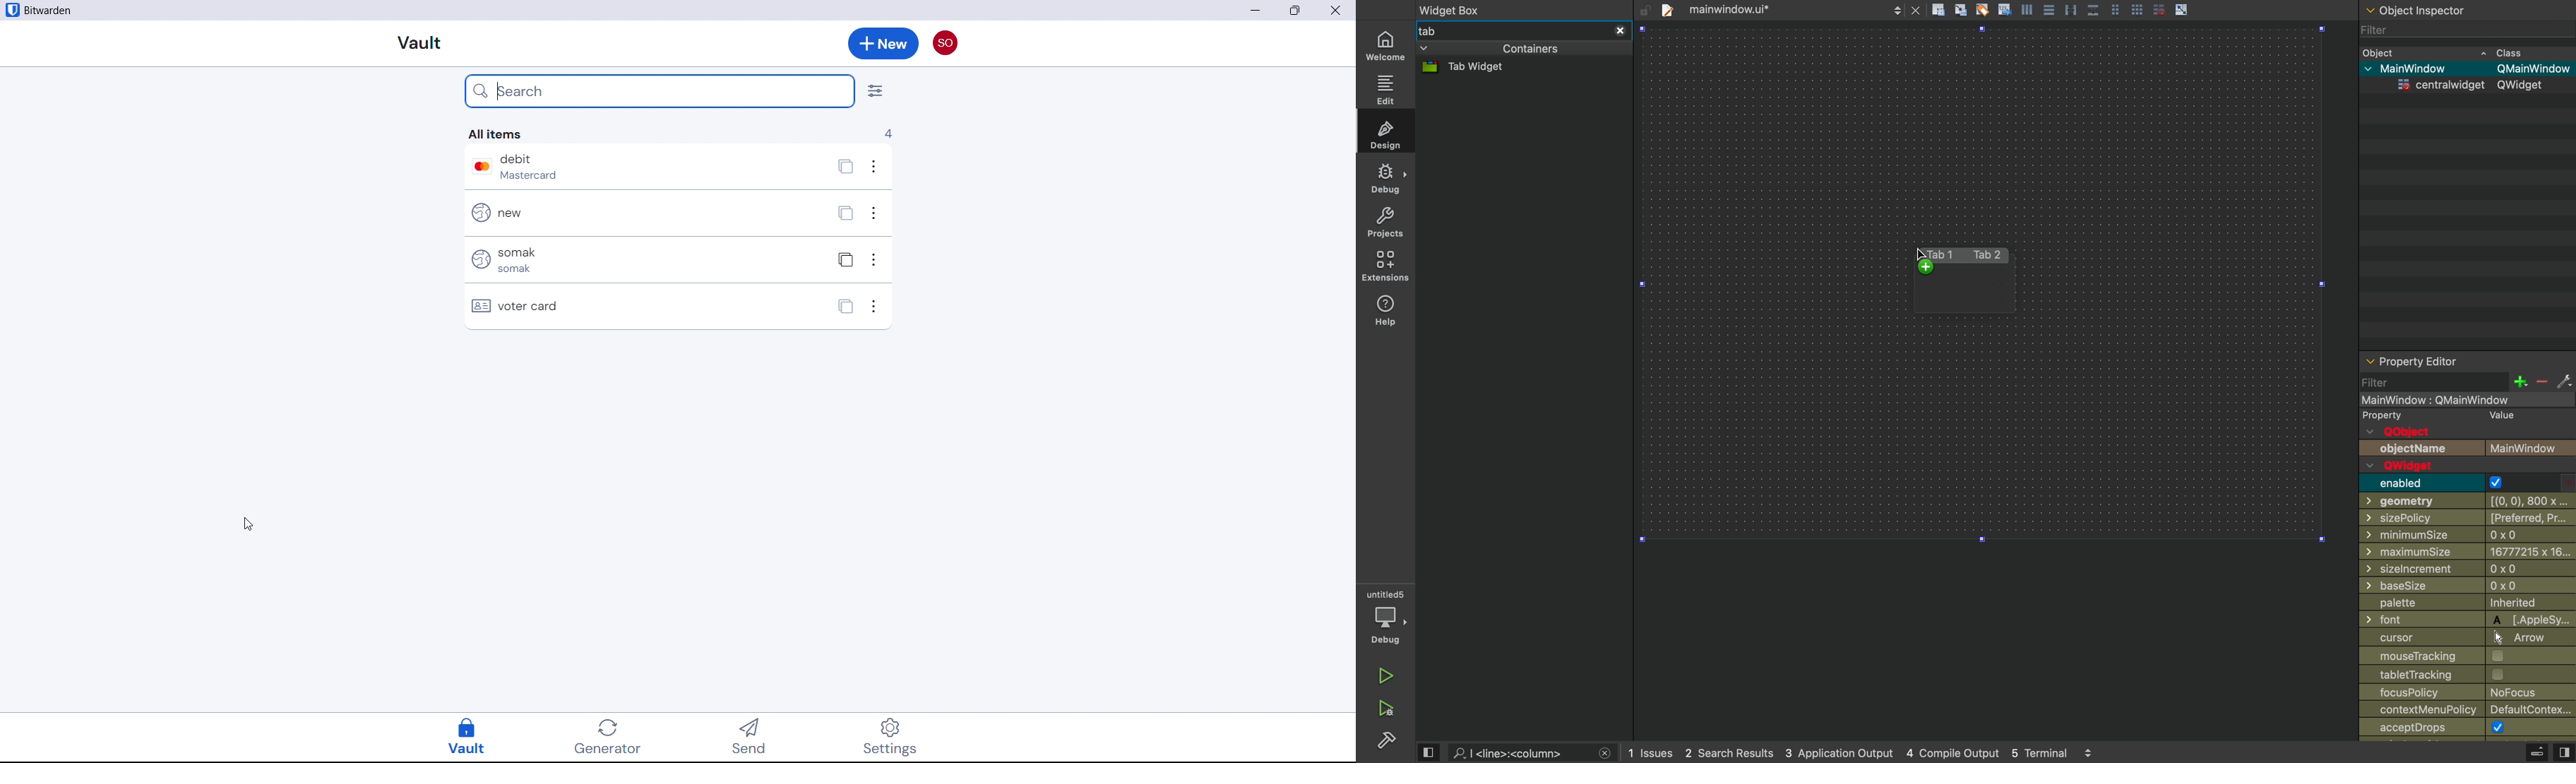 Image resolution: width=2576 pixels, height=784 pixels. I want to click on geometry, so click(2465, 501).